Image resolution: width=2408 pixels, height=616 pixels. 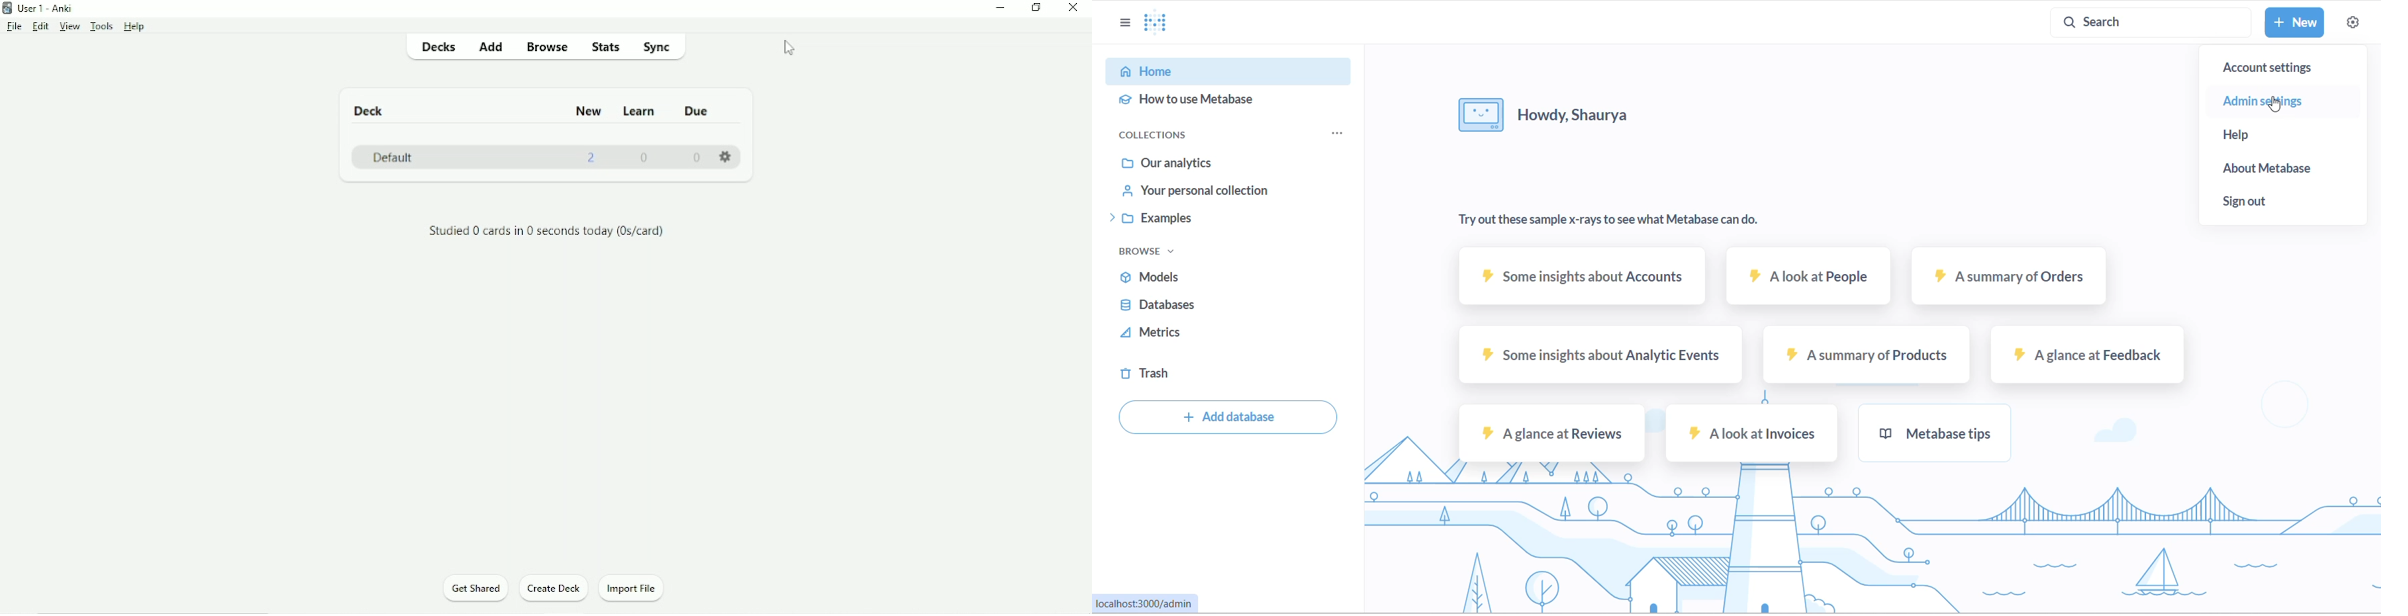 What do you see at coordinates (1001, 9) in the screenshot?
I see `Minimize` at bounding box center [1001, 9].